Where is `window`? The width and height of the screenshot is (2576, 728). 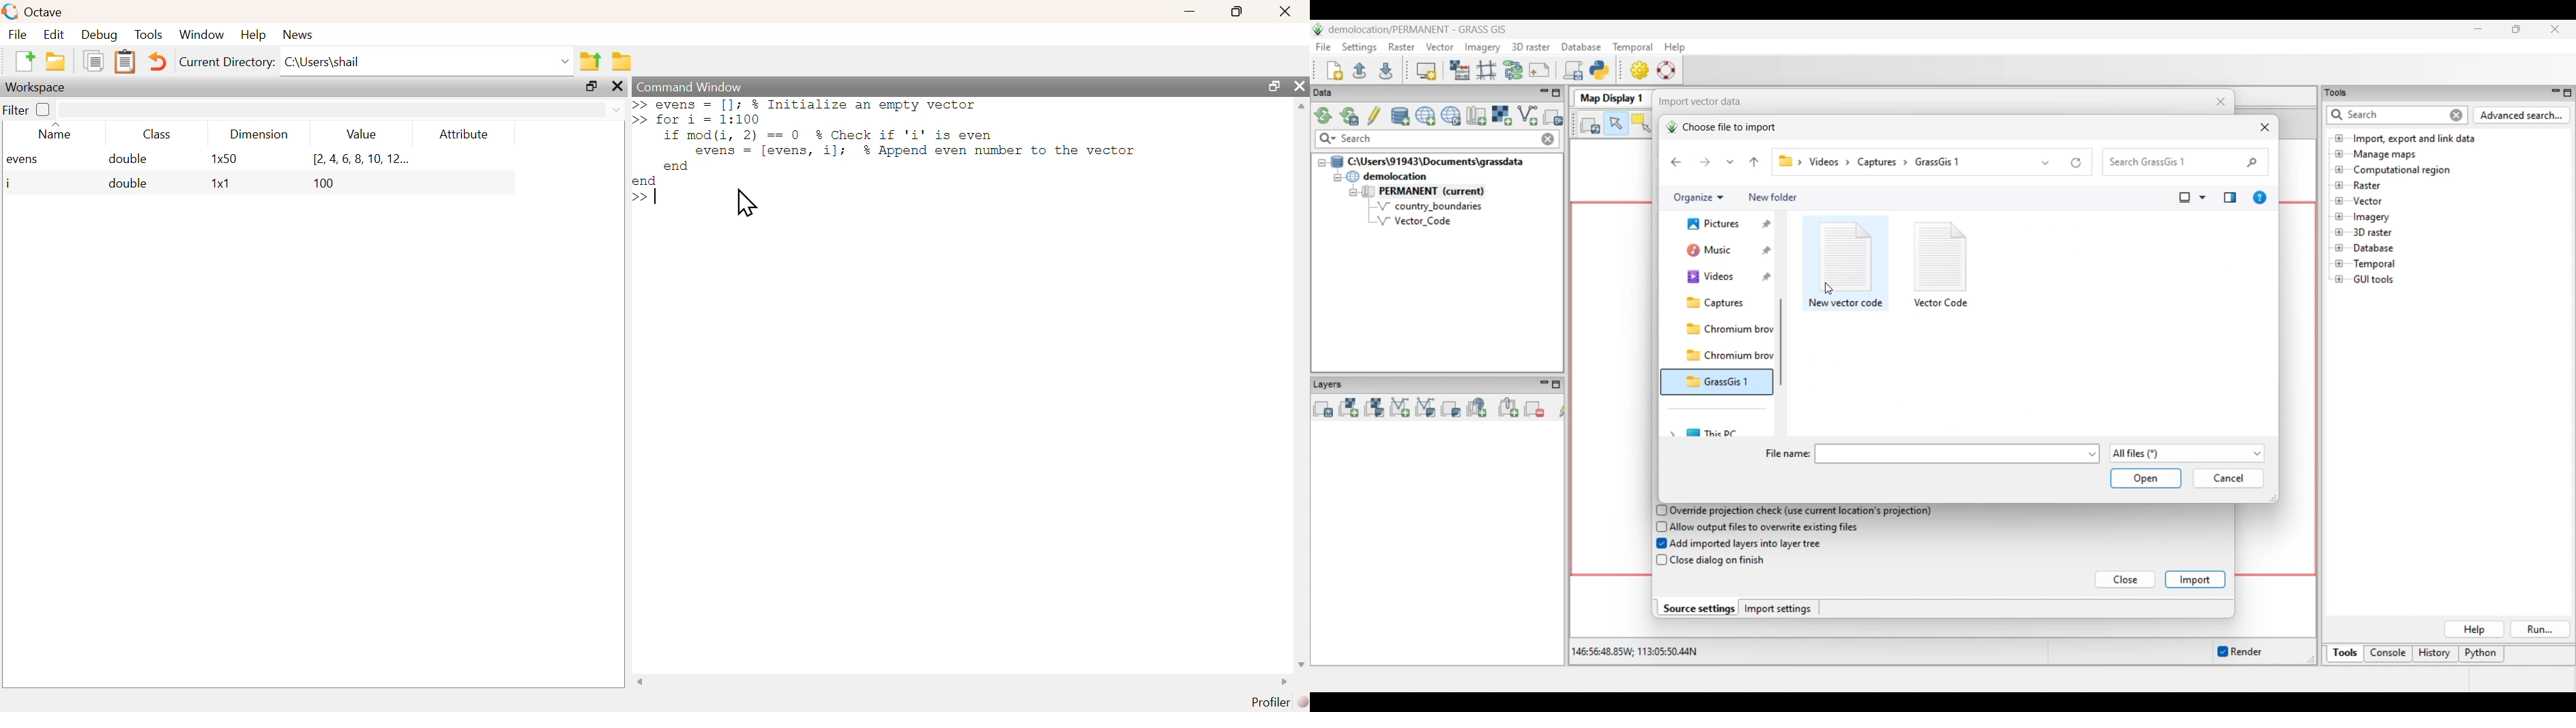 window is located at coordinates (203, 35).